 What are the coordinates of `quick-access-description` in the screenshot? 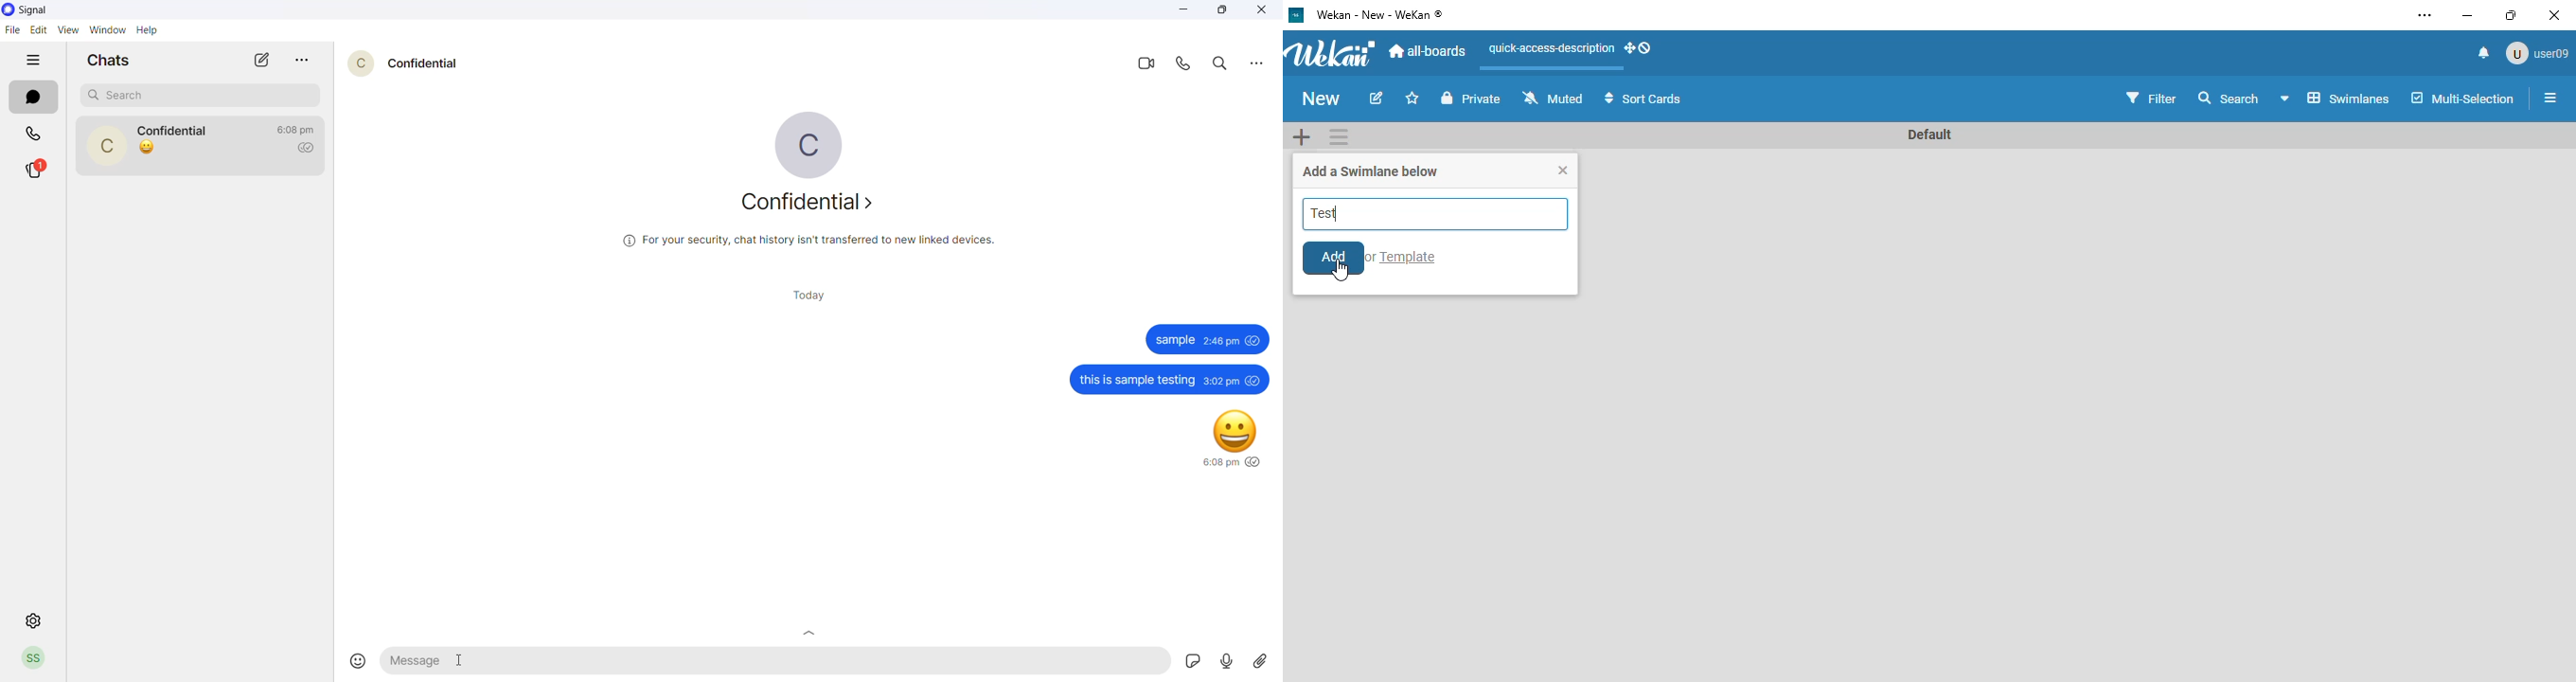 It's located at (1551, 48).